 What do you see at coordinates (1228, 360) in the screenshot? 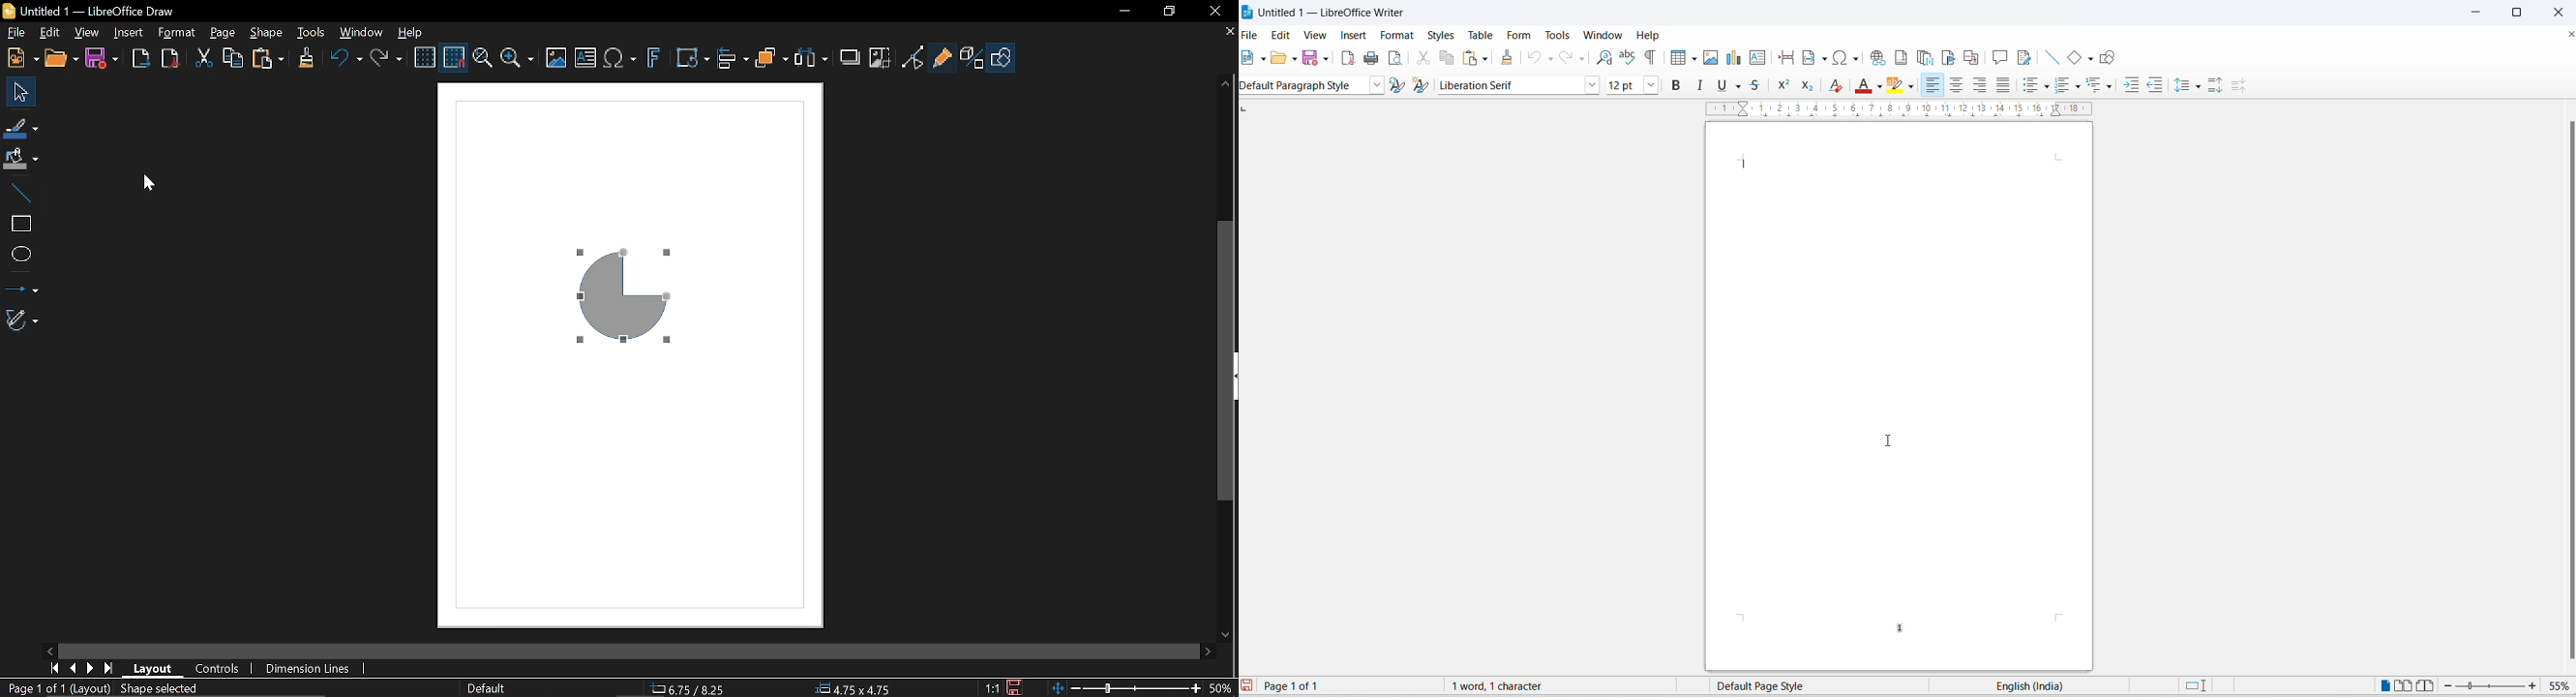
I see `Vertical scrollbar` at bounding box center [1228, 360].